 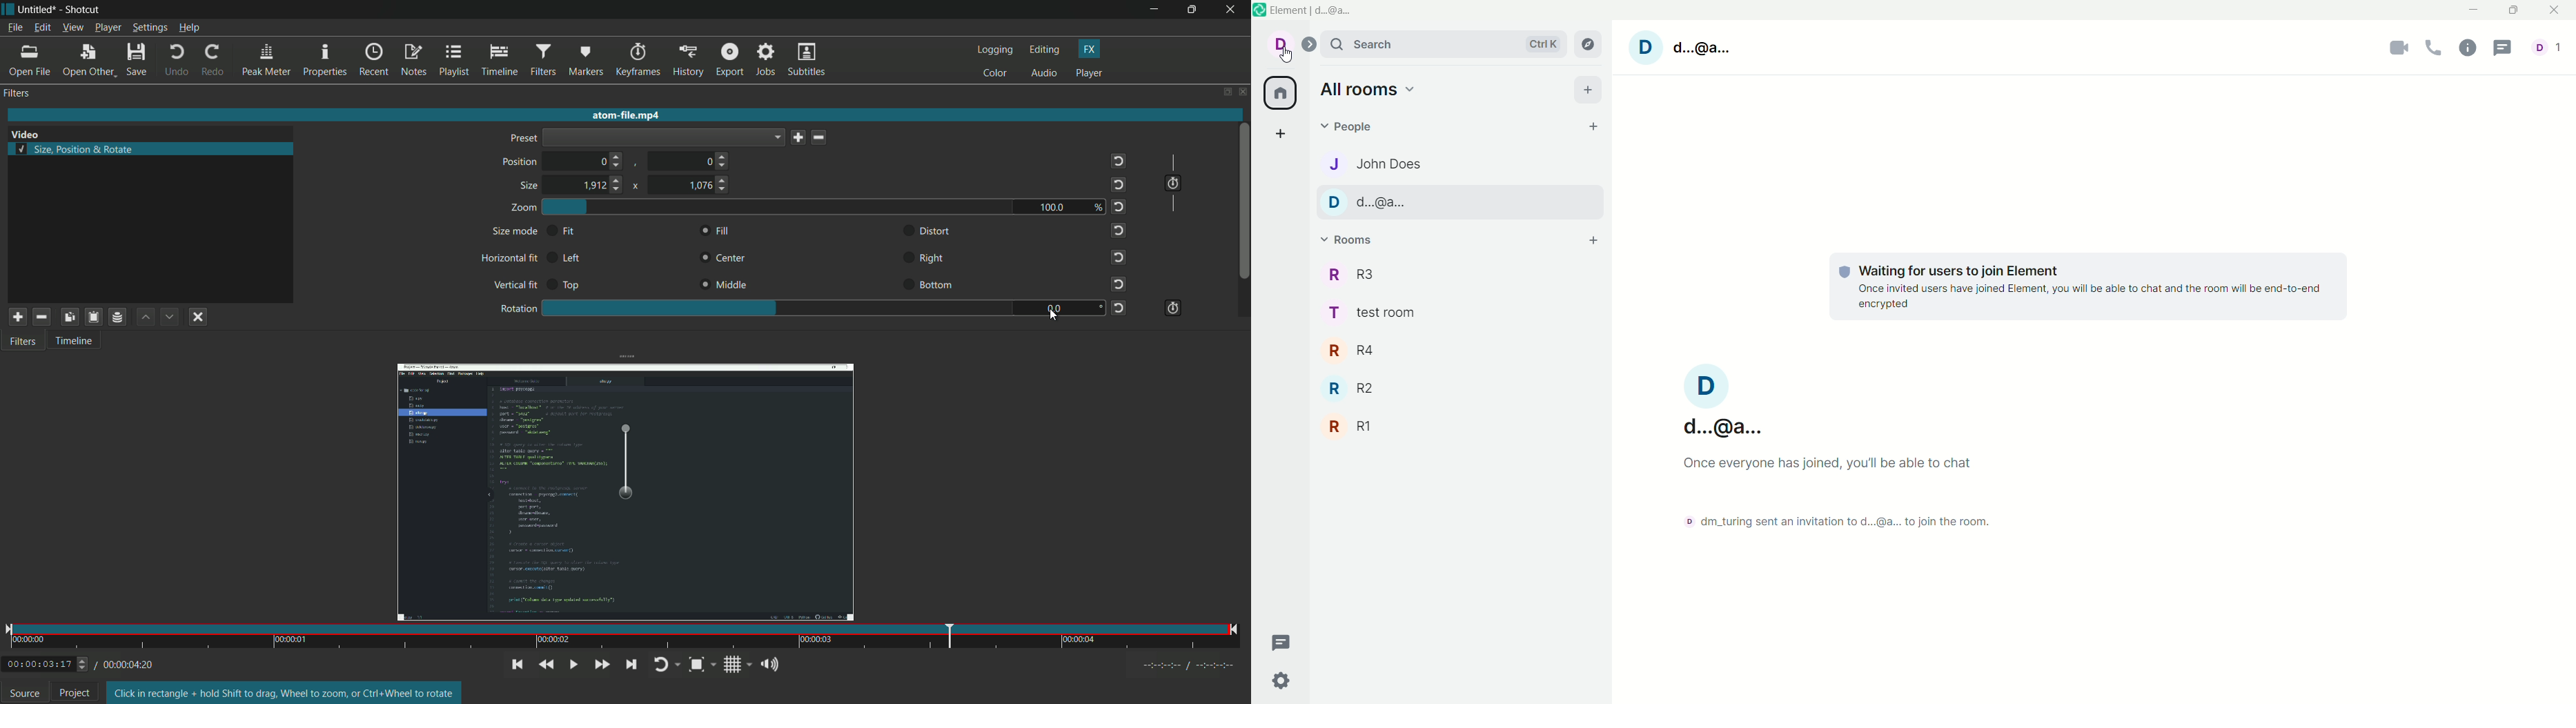 I want to click on close, so click(x=2556, y=11).